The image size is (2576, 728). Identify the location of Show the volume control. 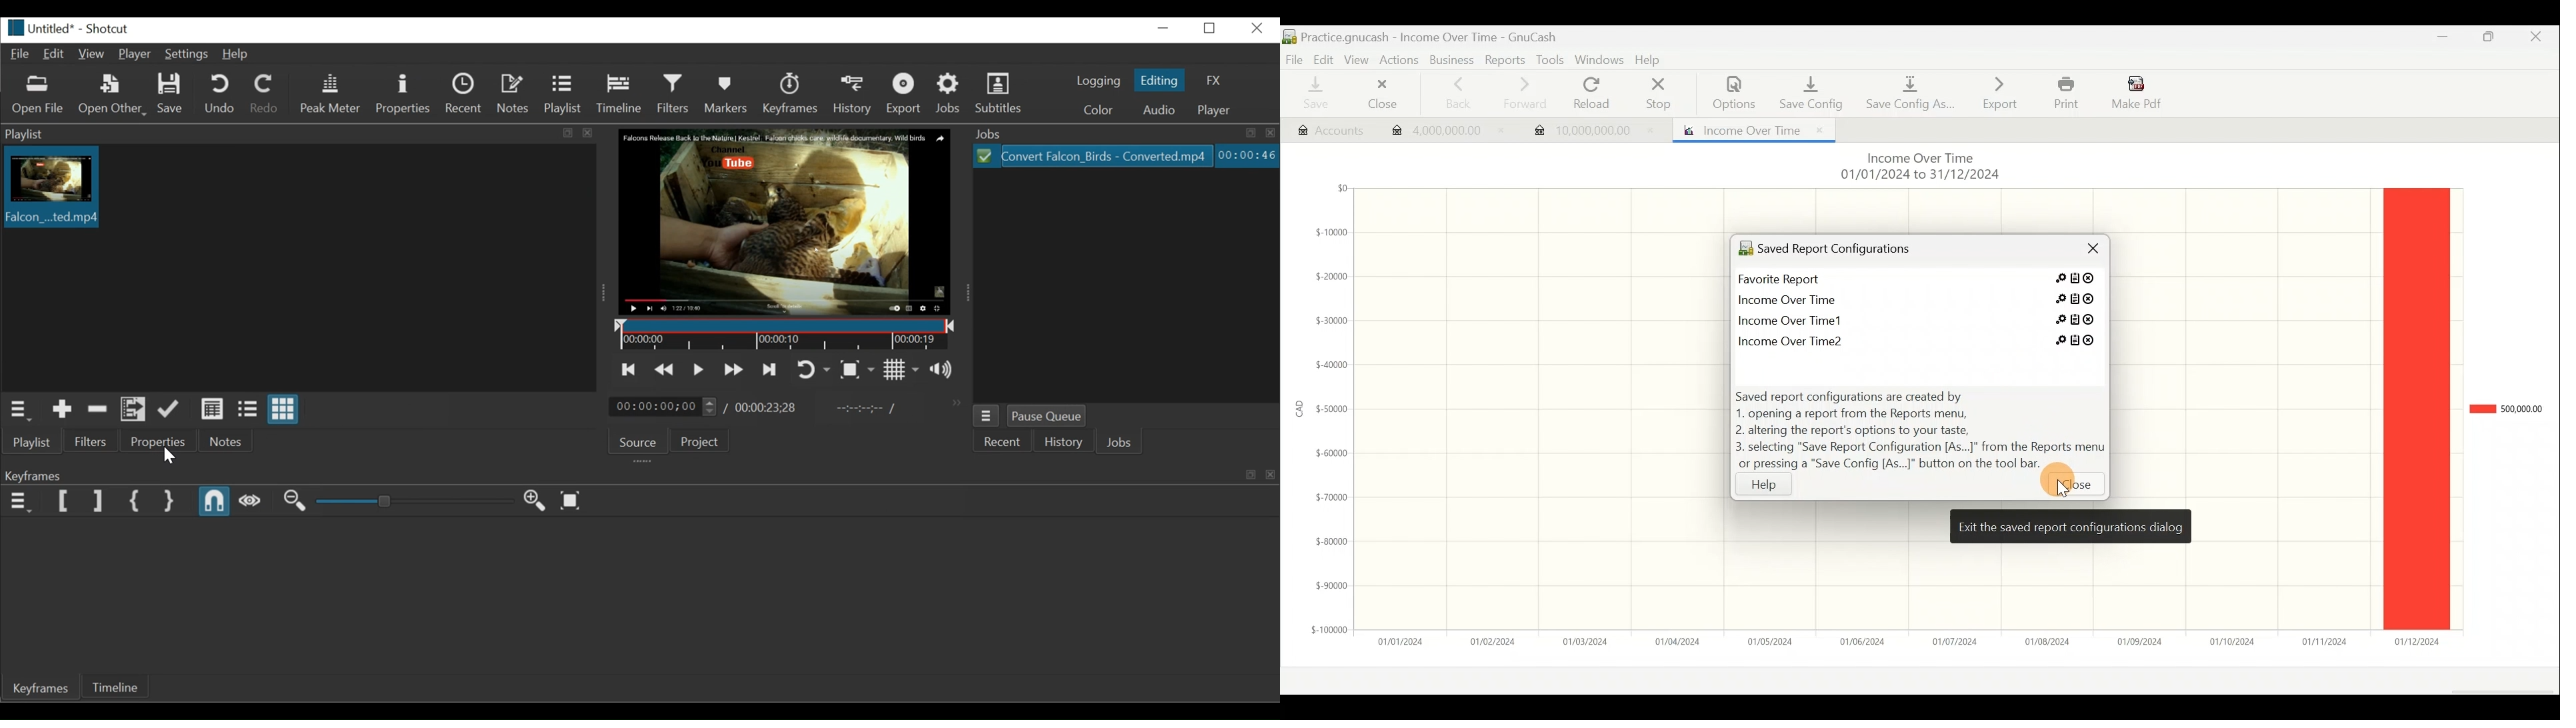
(943, 370).